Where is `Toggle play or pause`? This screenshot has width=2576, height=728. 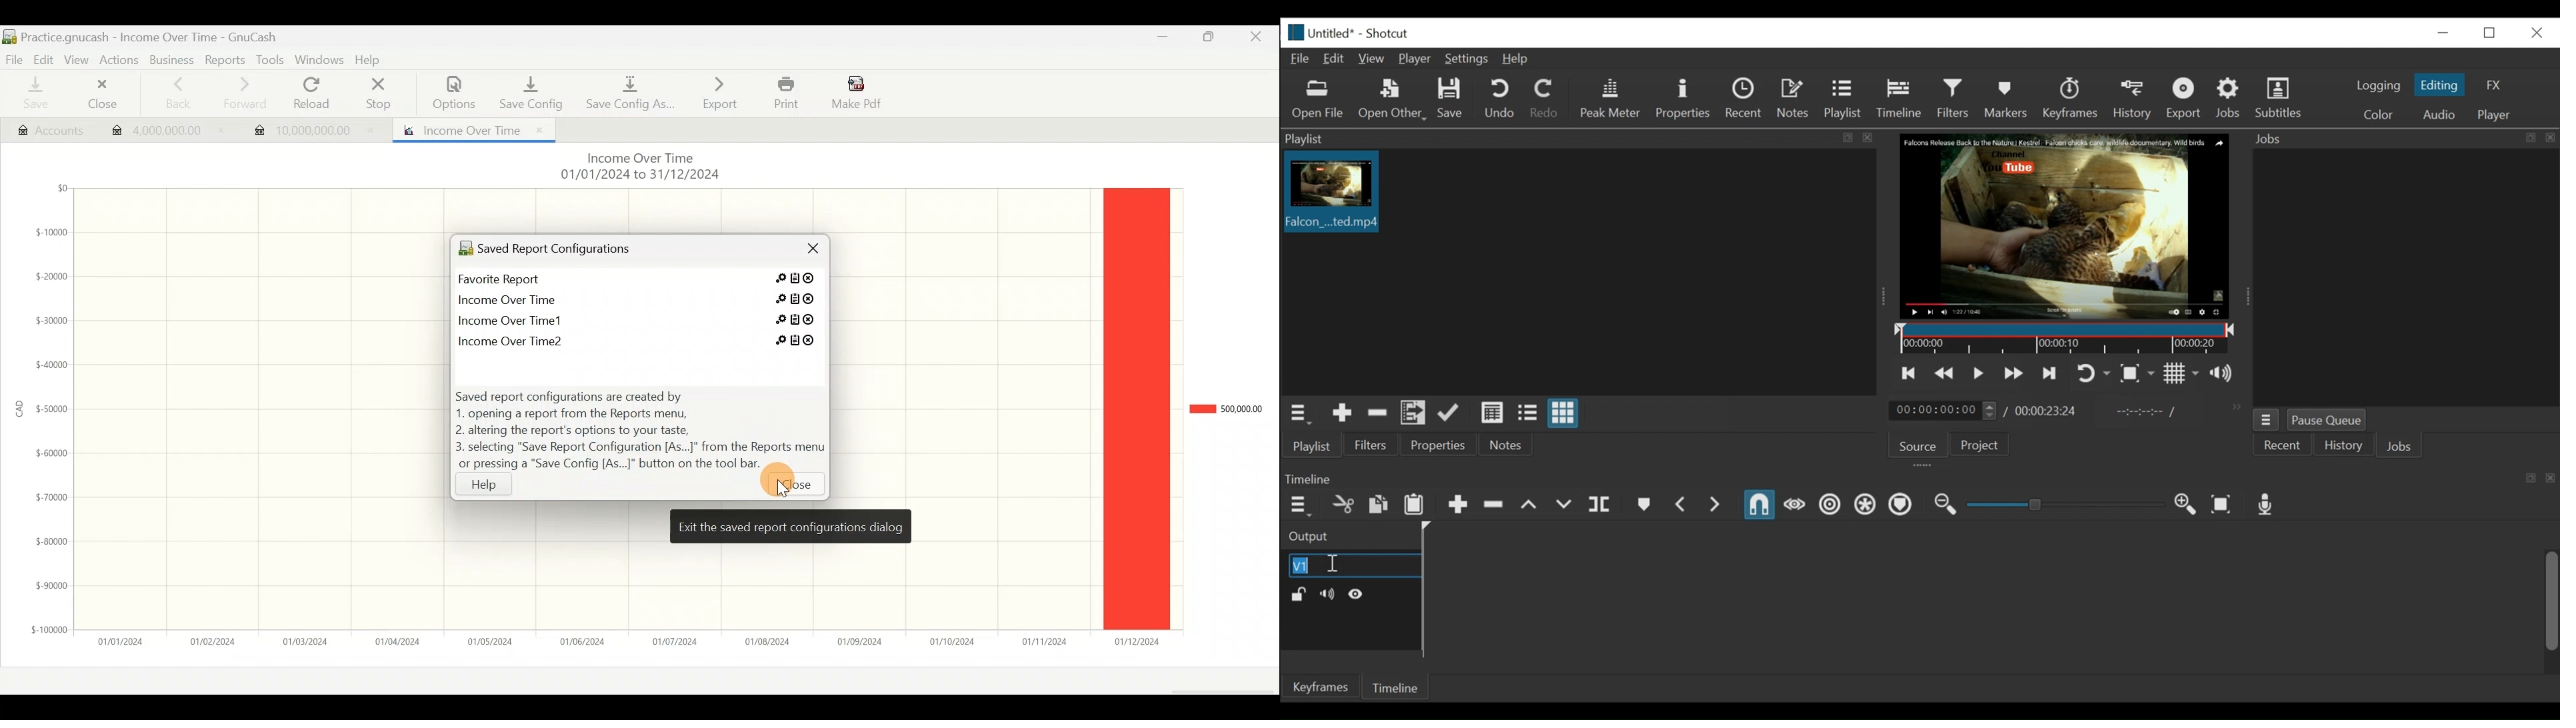
Toggle play or pause is located at coordinates (1979, 374).